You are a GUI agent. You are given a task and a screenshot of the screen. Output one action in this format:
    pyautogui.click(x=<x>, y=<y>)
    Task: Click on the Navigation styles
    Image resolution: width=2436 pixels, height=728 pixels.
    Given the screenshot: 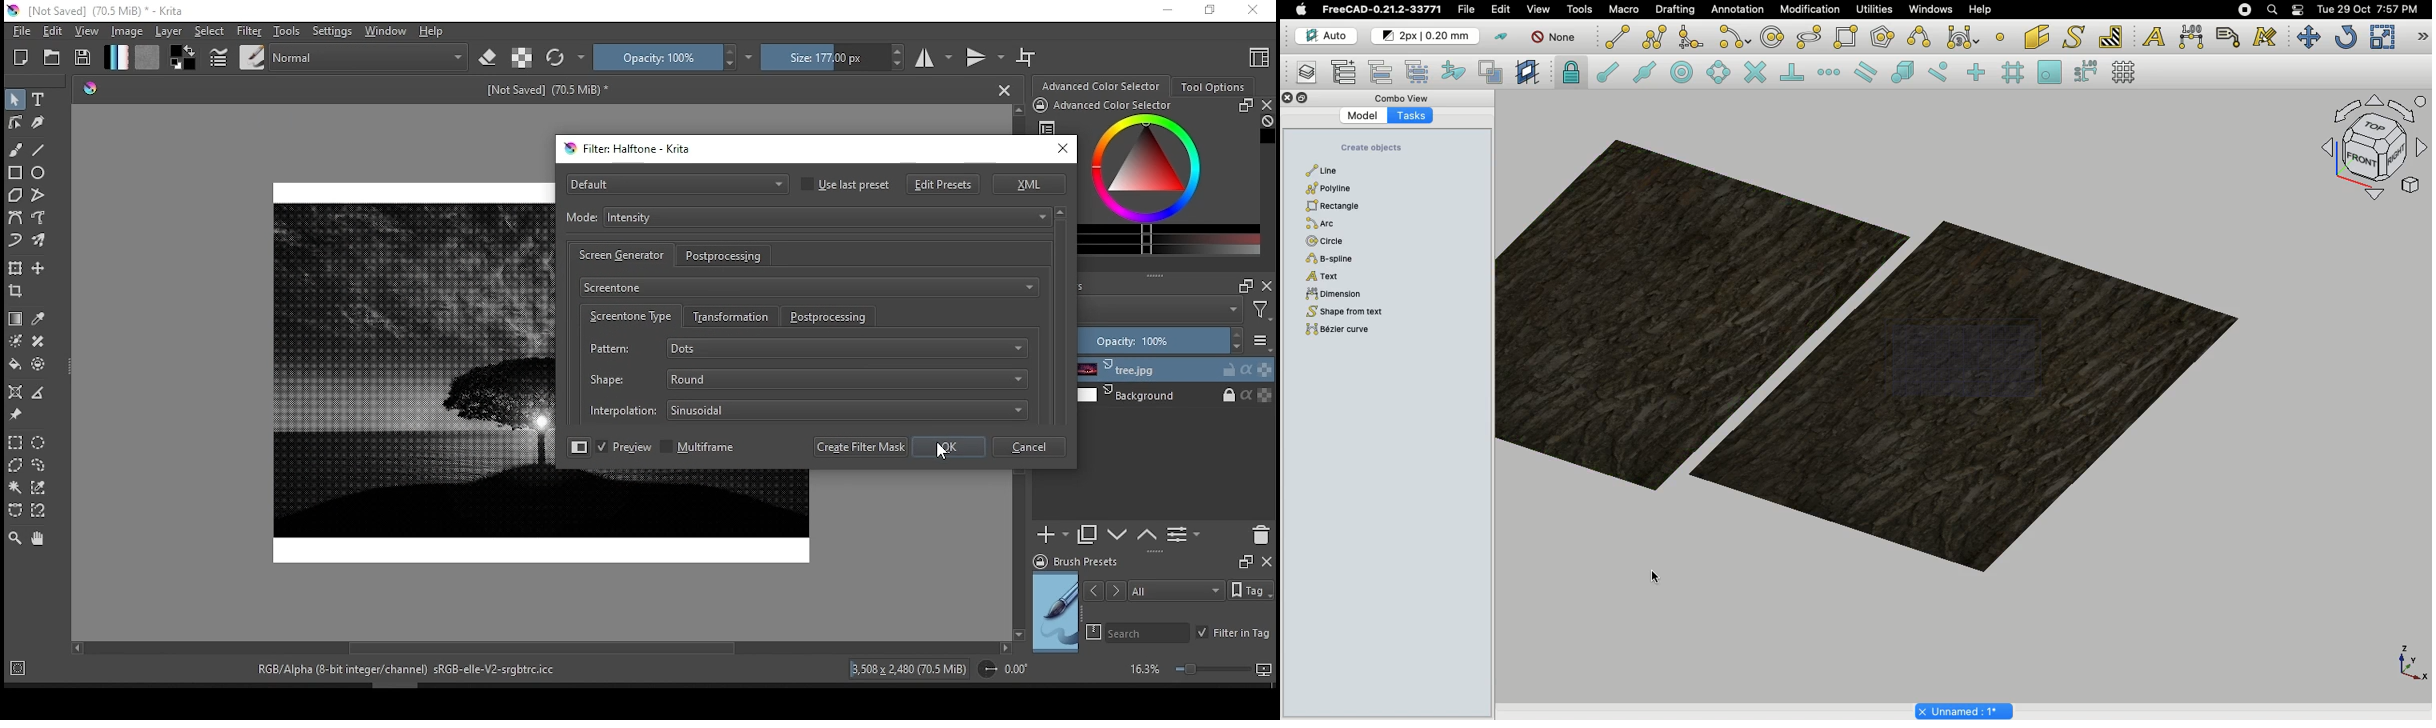 What is the action you would take?
    pyautogui.click(x=2373, y=150)
    